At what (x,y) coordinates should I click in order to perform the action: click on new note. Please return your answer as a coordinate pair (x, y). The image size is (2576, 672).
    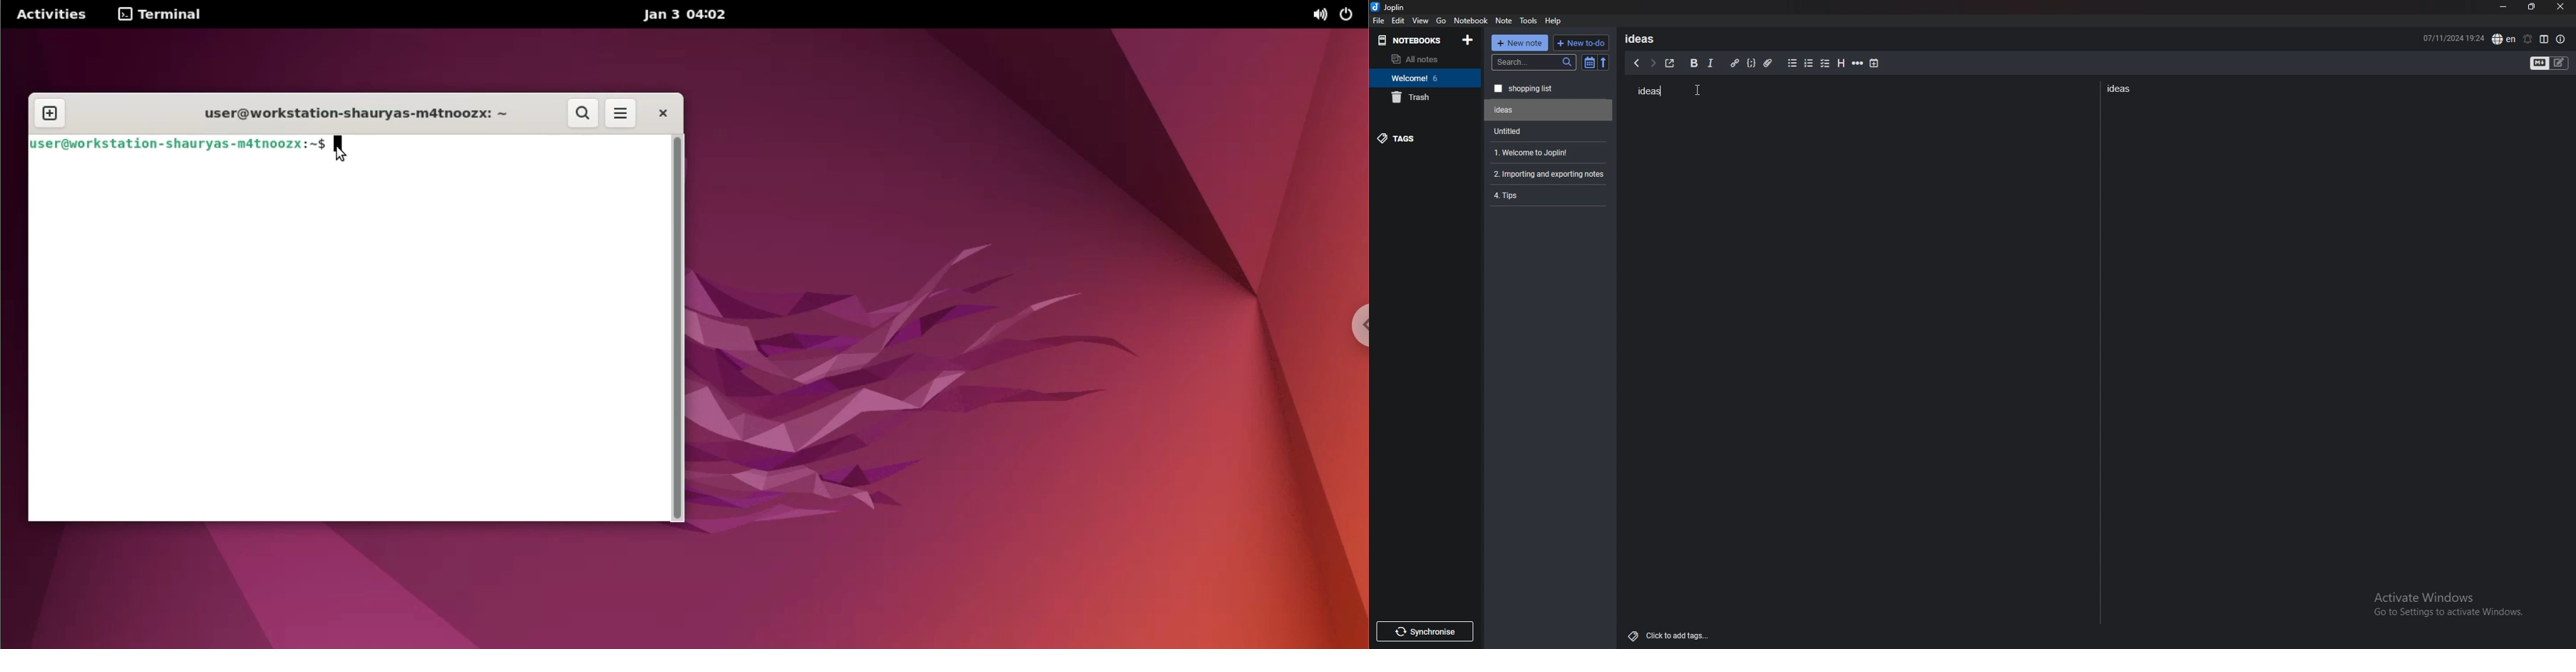
    Looking at the image, I should click on (1520, 43).